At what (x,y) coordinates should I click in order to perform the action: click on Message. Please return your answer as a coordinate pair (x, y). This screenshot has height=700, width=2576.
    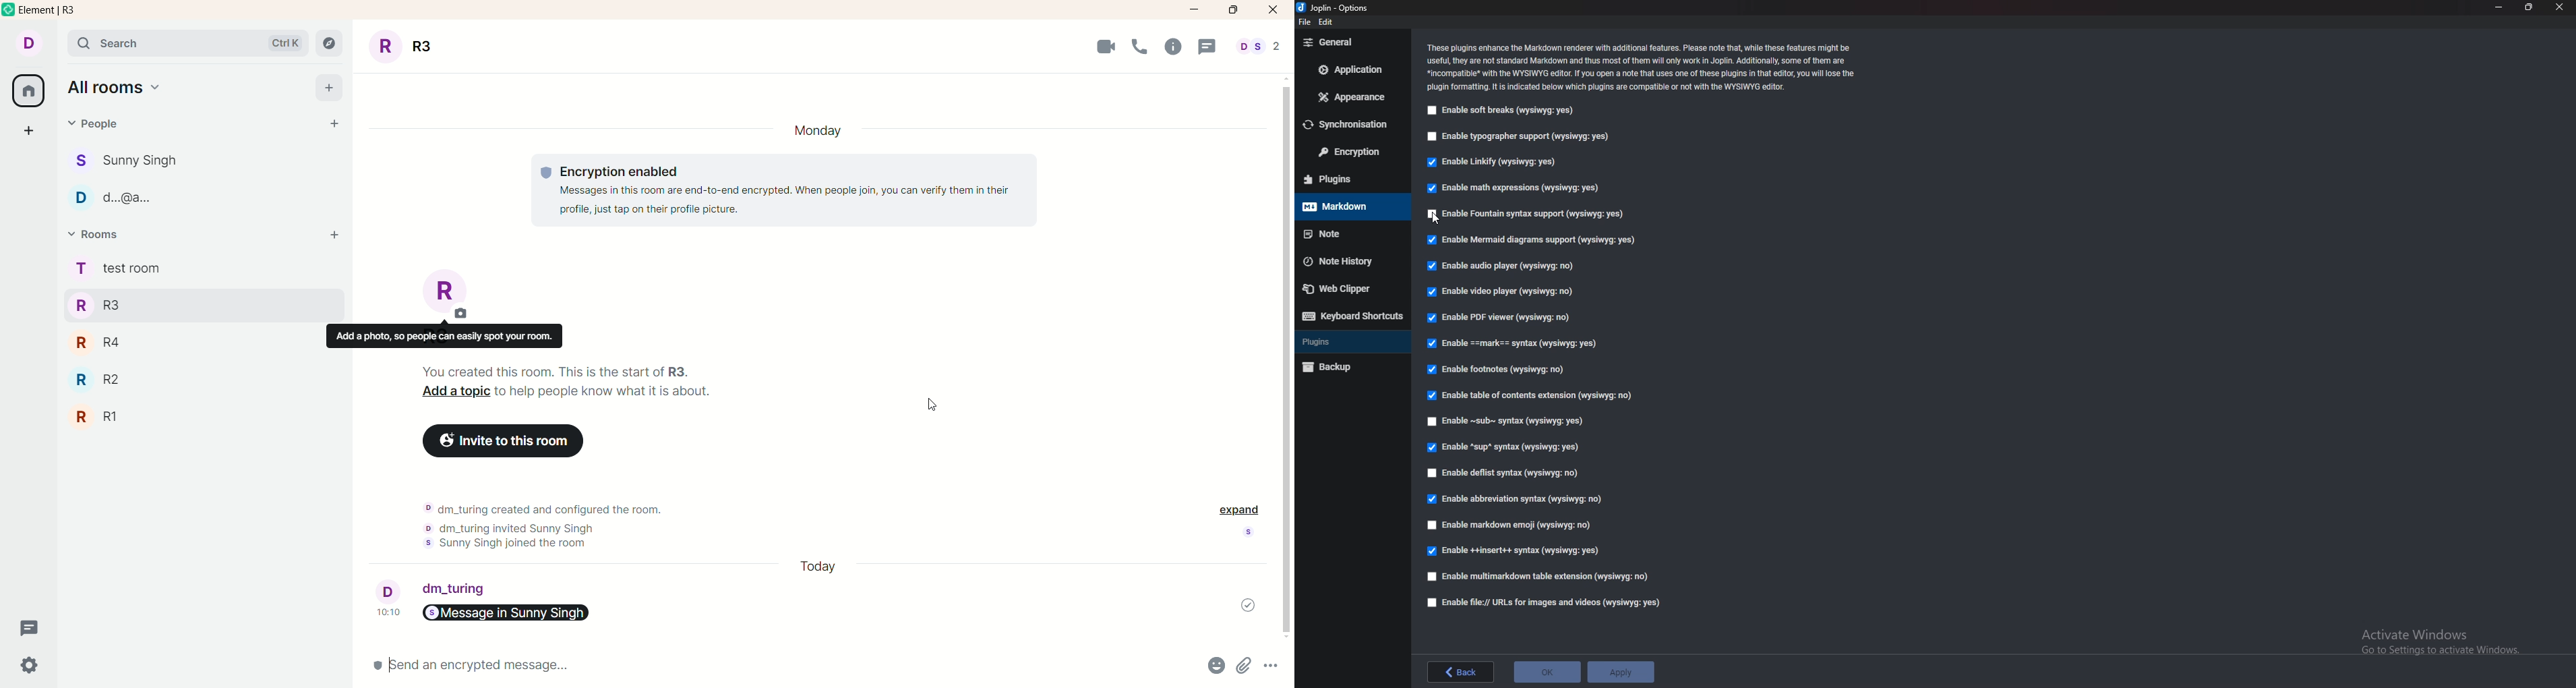
    Looking at the image, I should click on (1210, 45).